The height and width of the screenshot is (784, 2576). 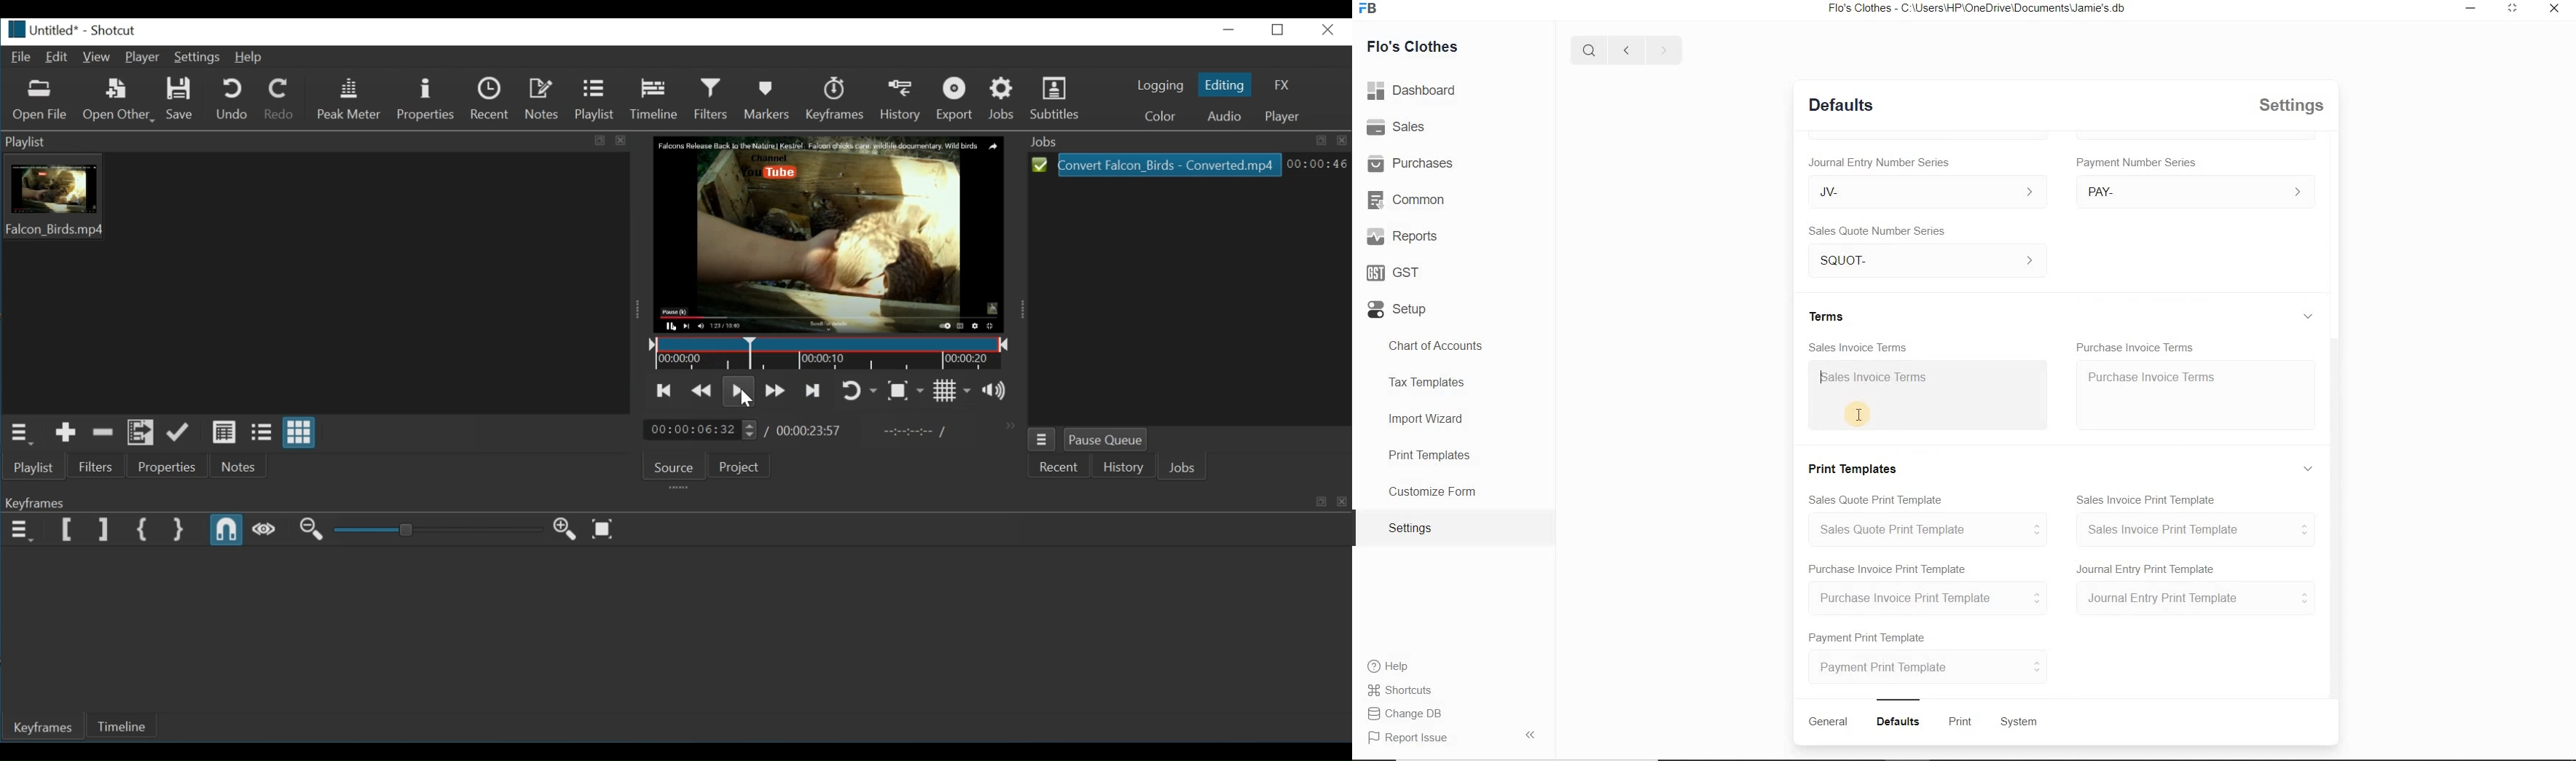 I want to click on Terms, so click(x=1826, y=315).